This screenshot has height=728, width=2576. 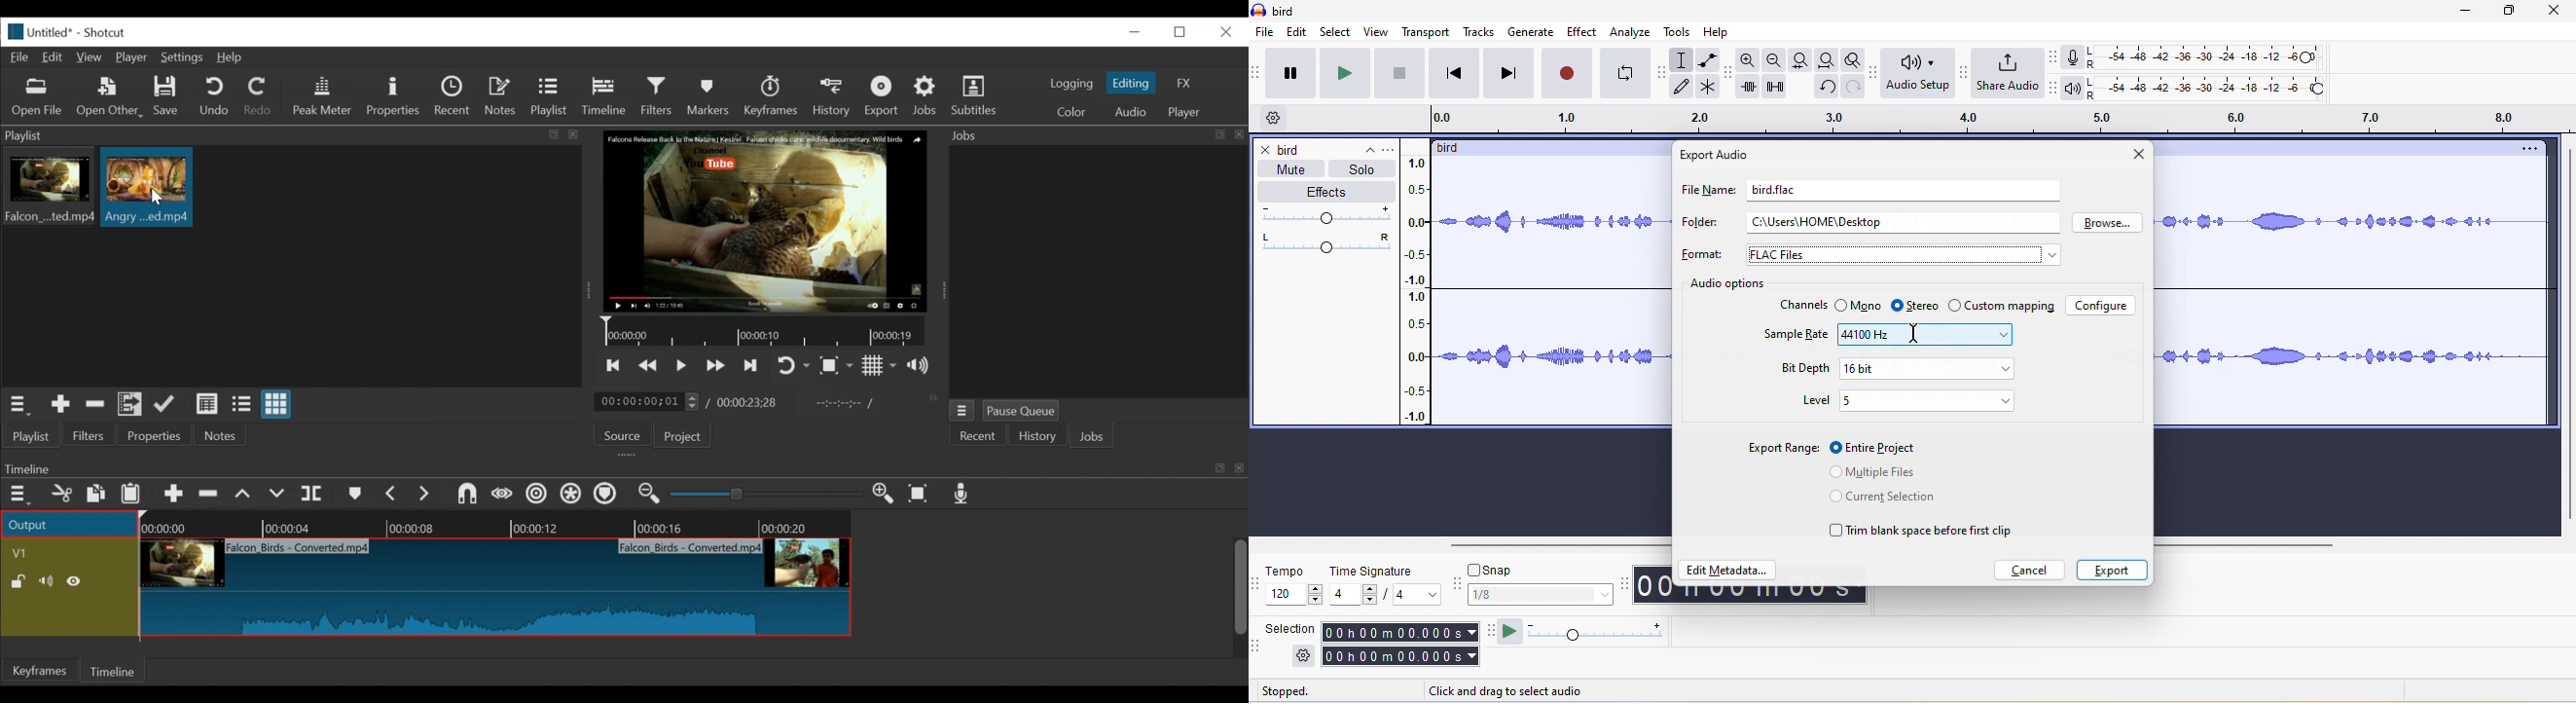 I want to click on fit selection to width, so click(x=1798, y=59).